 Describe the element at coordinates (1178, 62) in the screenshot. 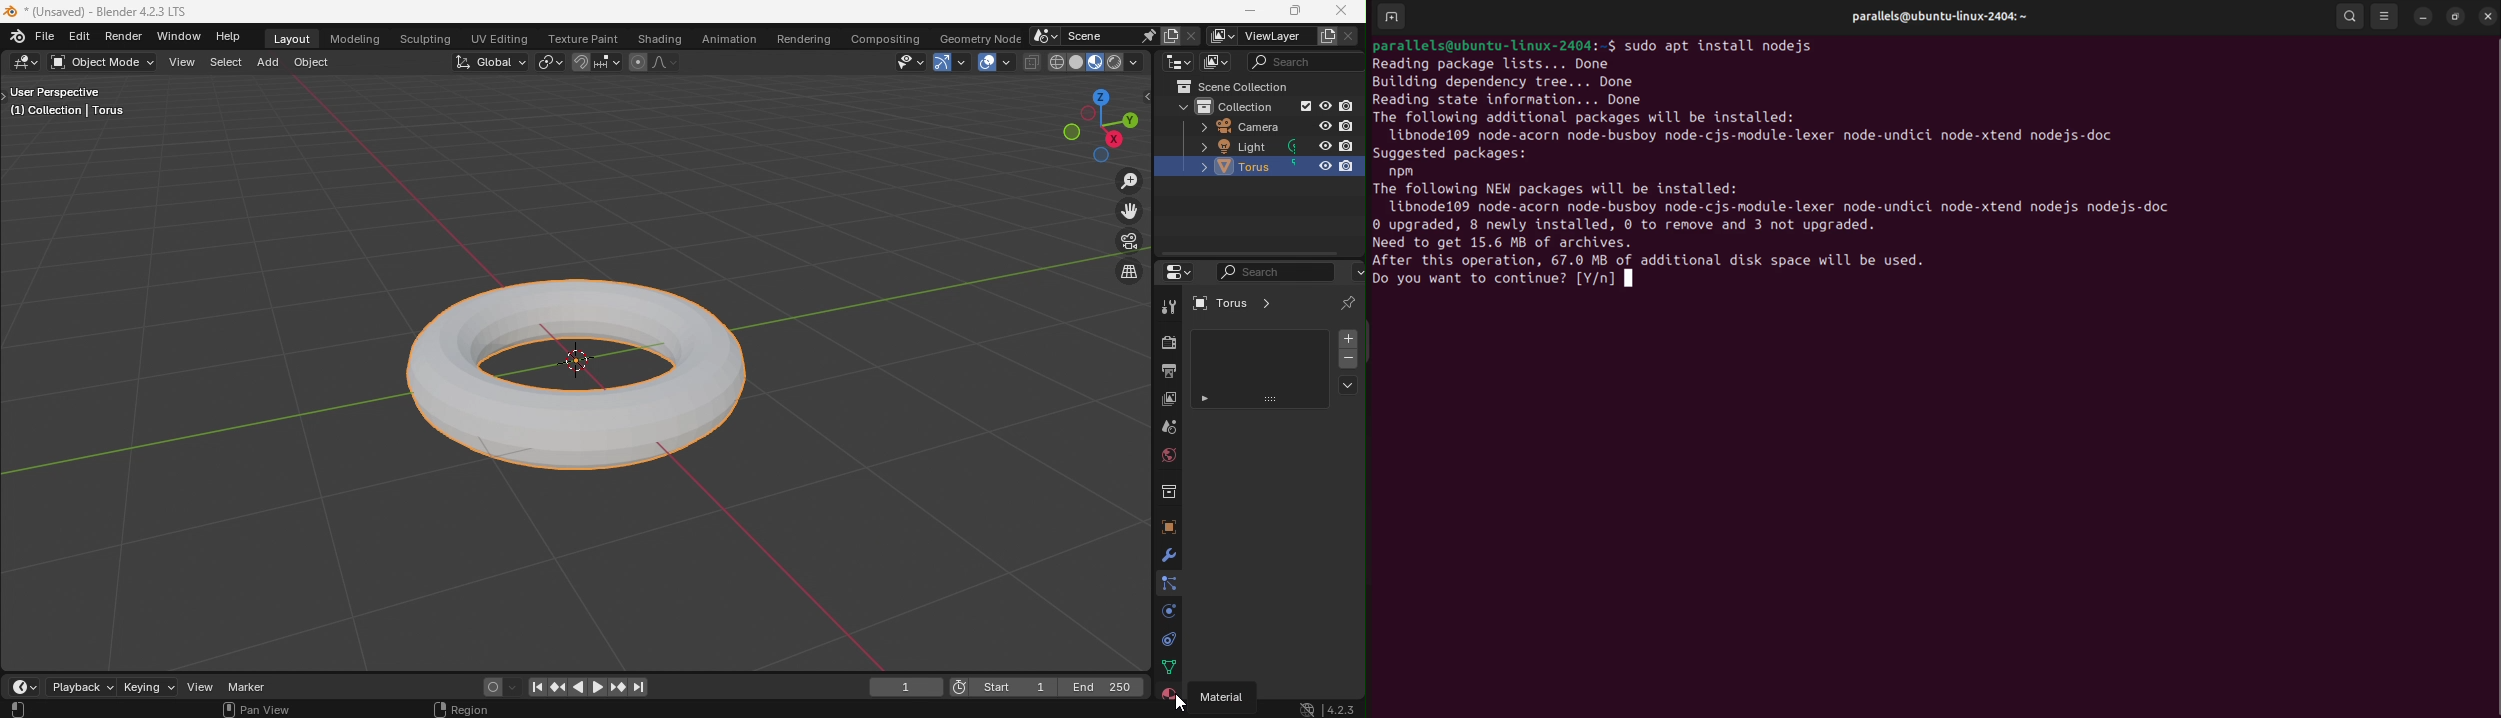

I see `Editor type` at that location.